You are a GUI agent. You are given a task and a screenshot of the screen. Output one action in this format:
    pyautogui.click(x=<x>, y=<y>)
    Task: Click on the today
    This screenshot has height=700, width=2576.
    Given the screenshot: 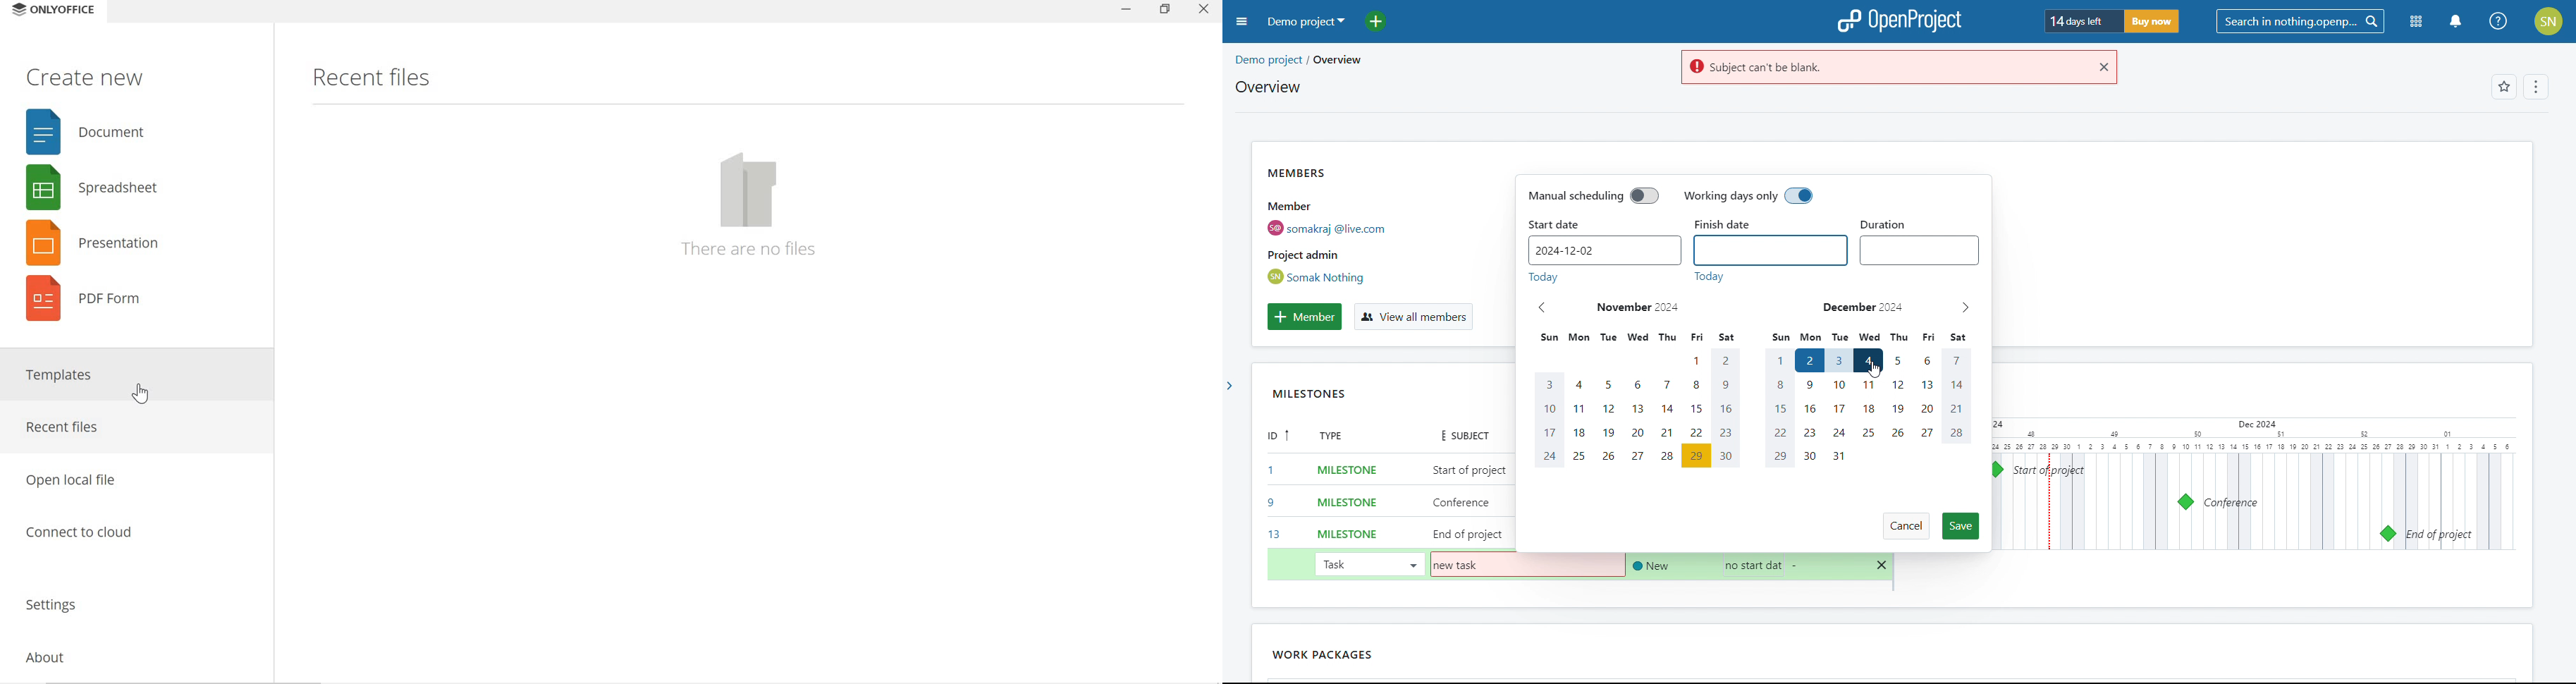 What is the action you would take?
    pyautogui.click(x=1626, y=277)
    